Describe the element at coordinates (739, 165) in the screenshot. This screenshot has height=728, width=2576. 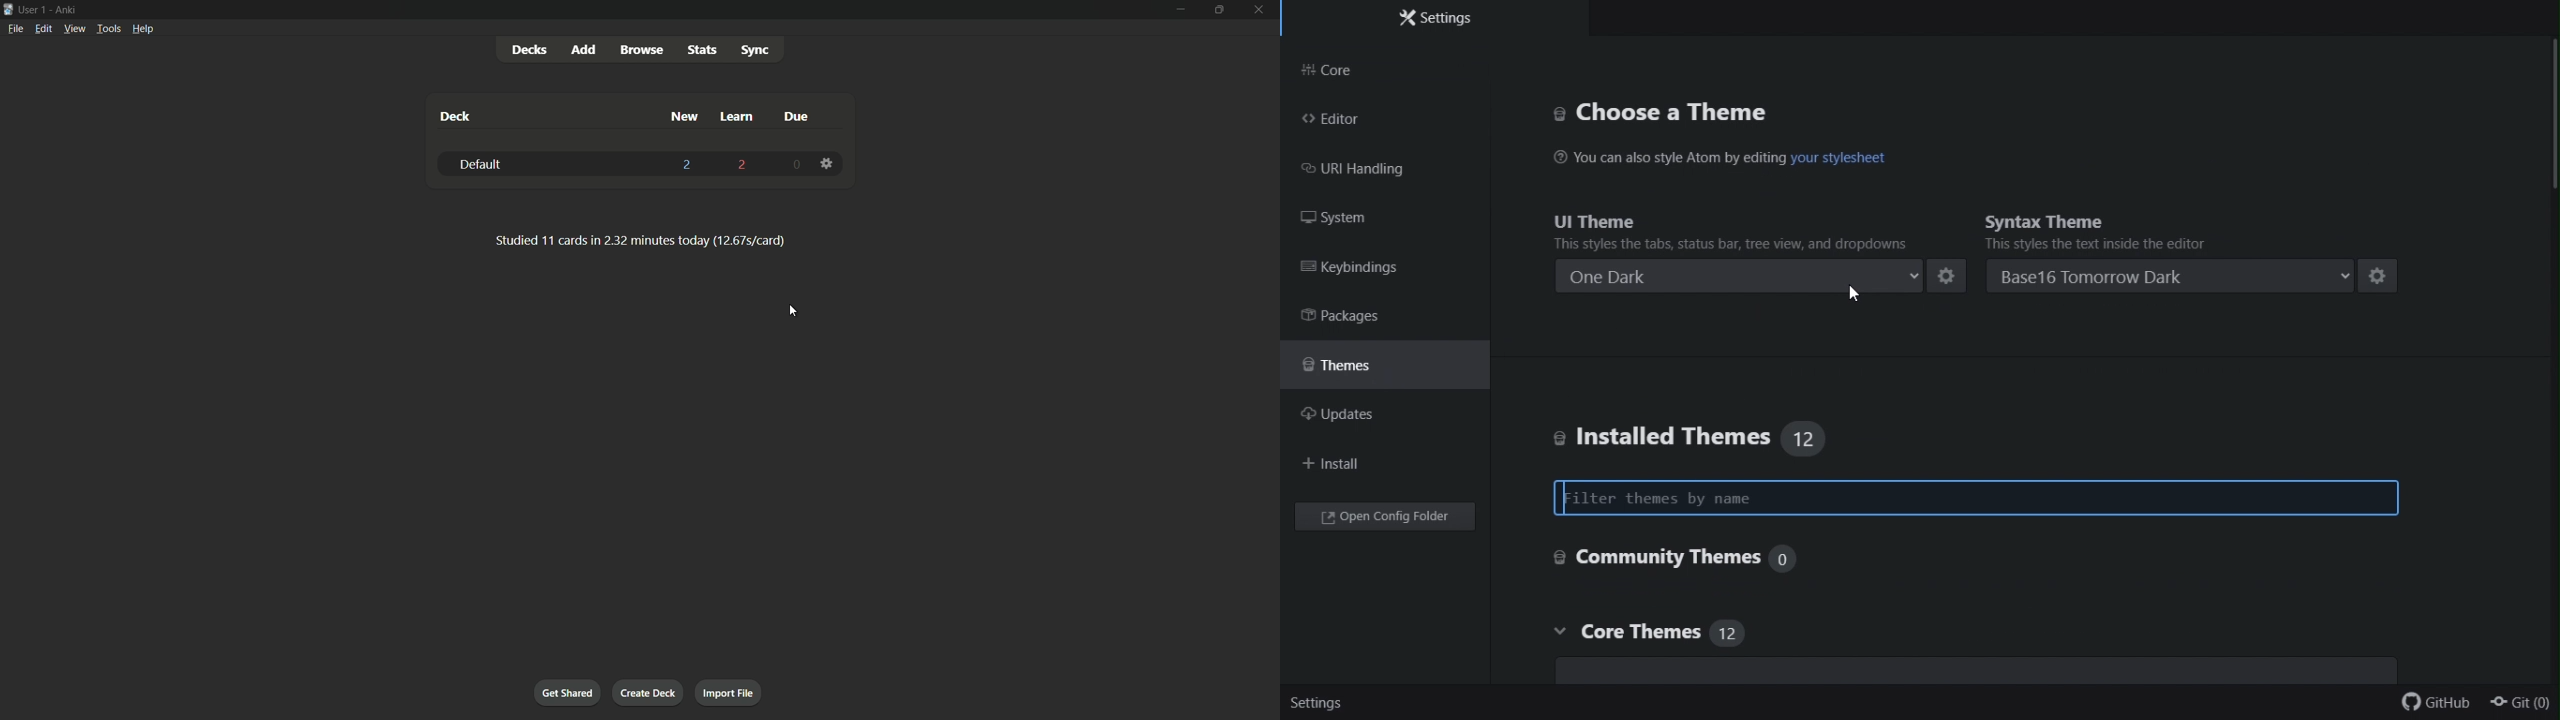
I see `2` at that location.